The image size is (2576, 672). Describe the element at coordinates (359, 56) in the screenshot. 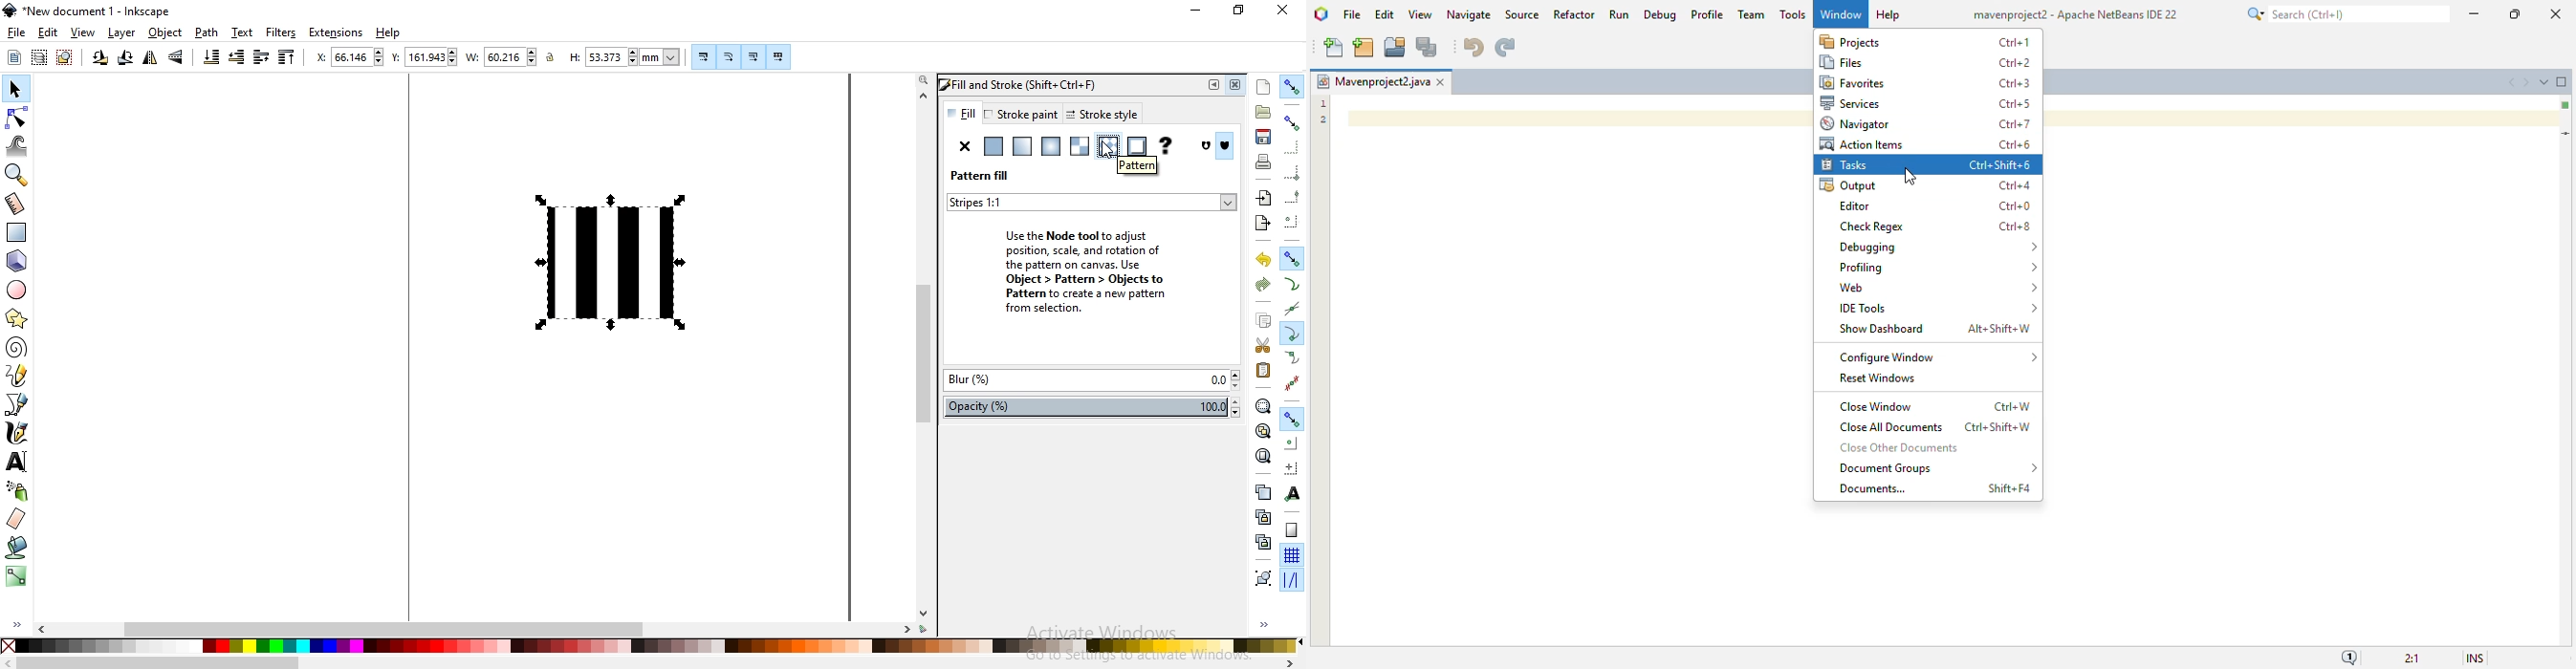

I see `66.146` at that location.